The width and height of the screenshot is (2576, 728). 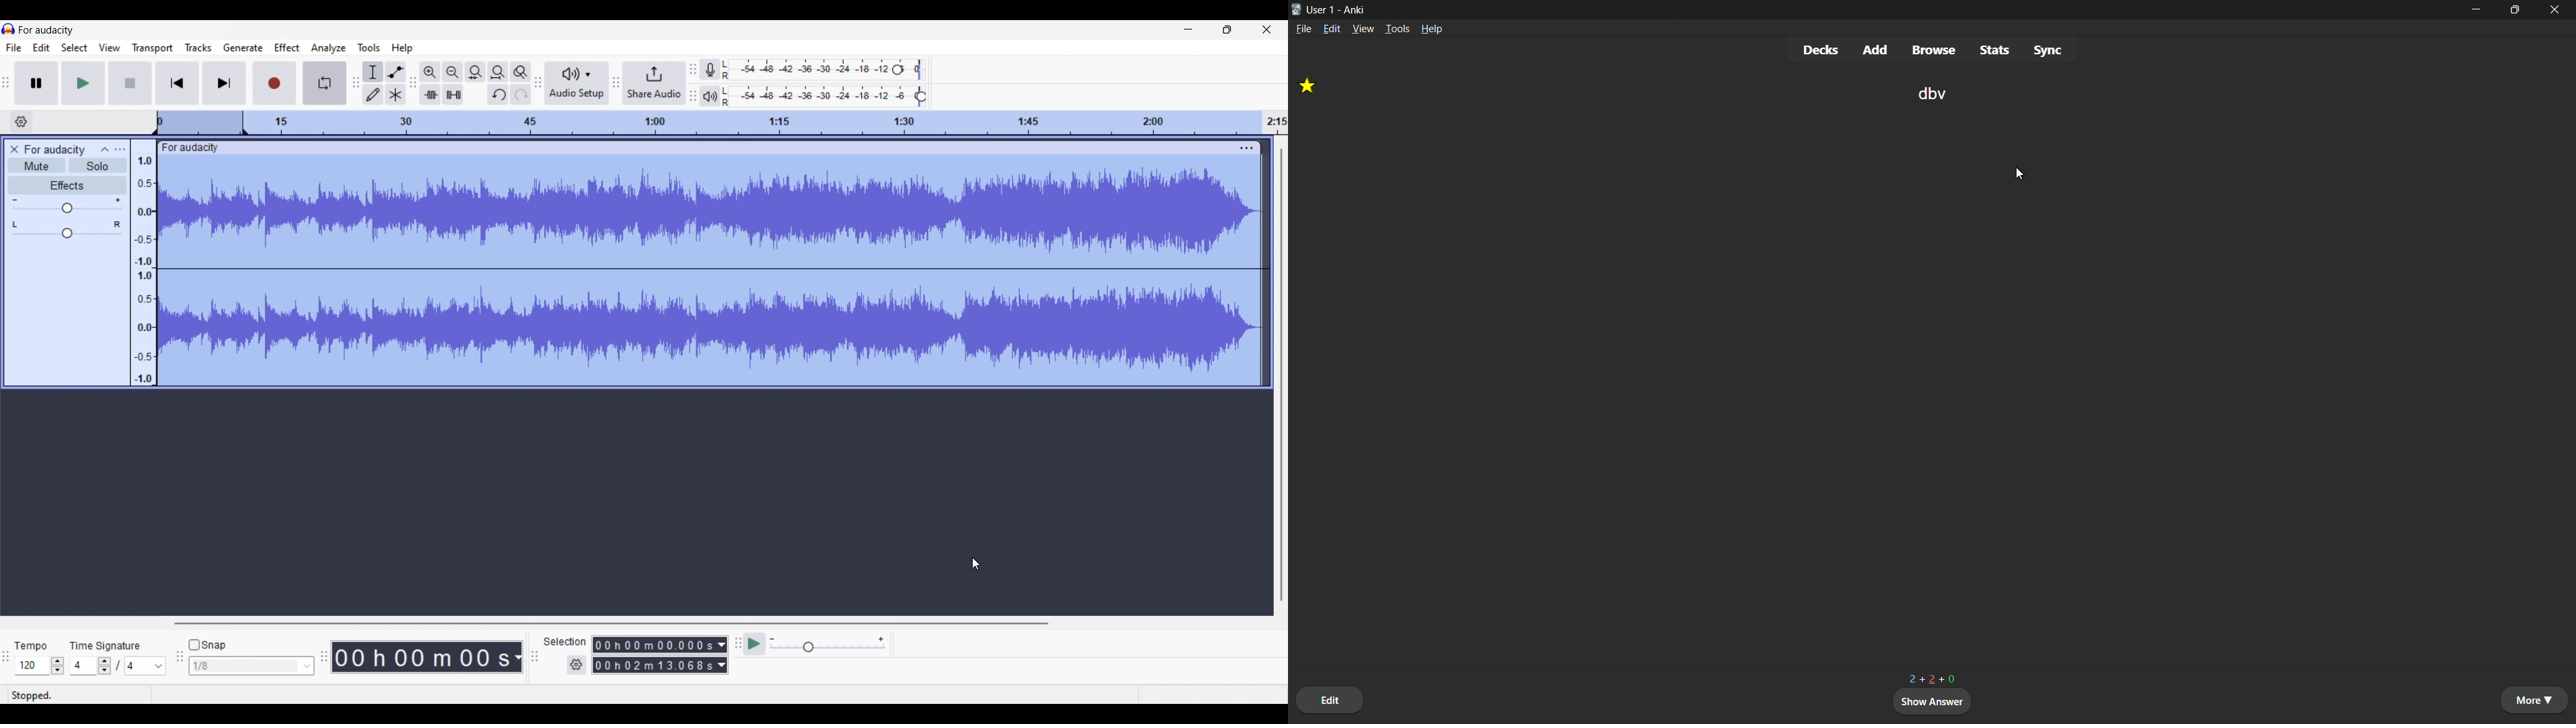 I want to click on Silence audio selection, so click(x=453, y=95).